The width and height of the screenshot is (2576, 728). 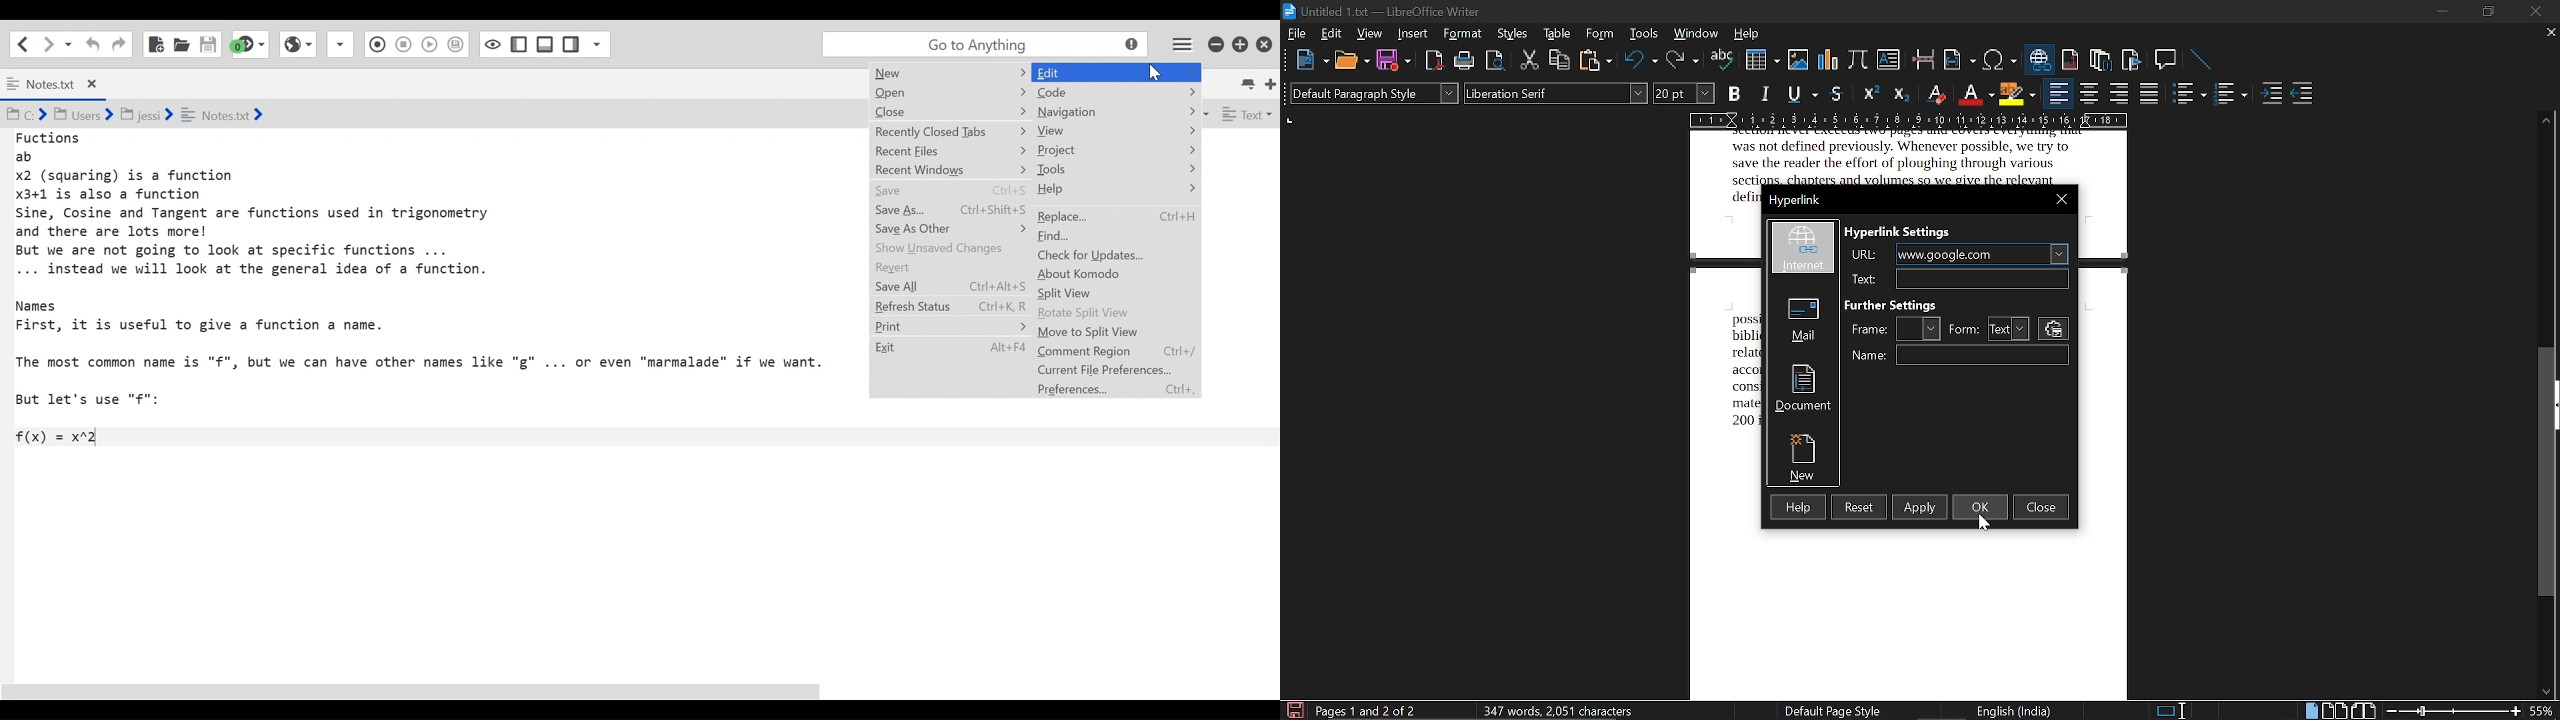 I want to click on help, so click(x=1746, y=34).